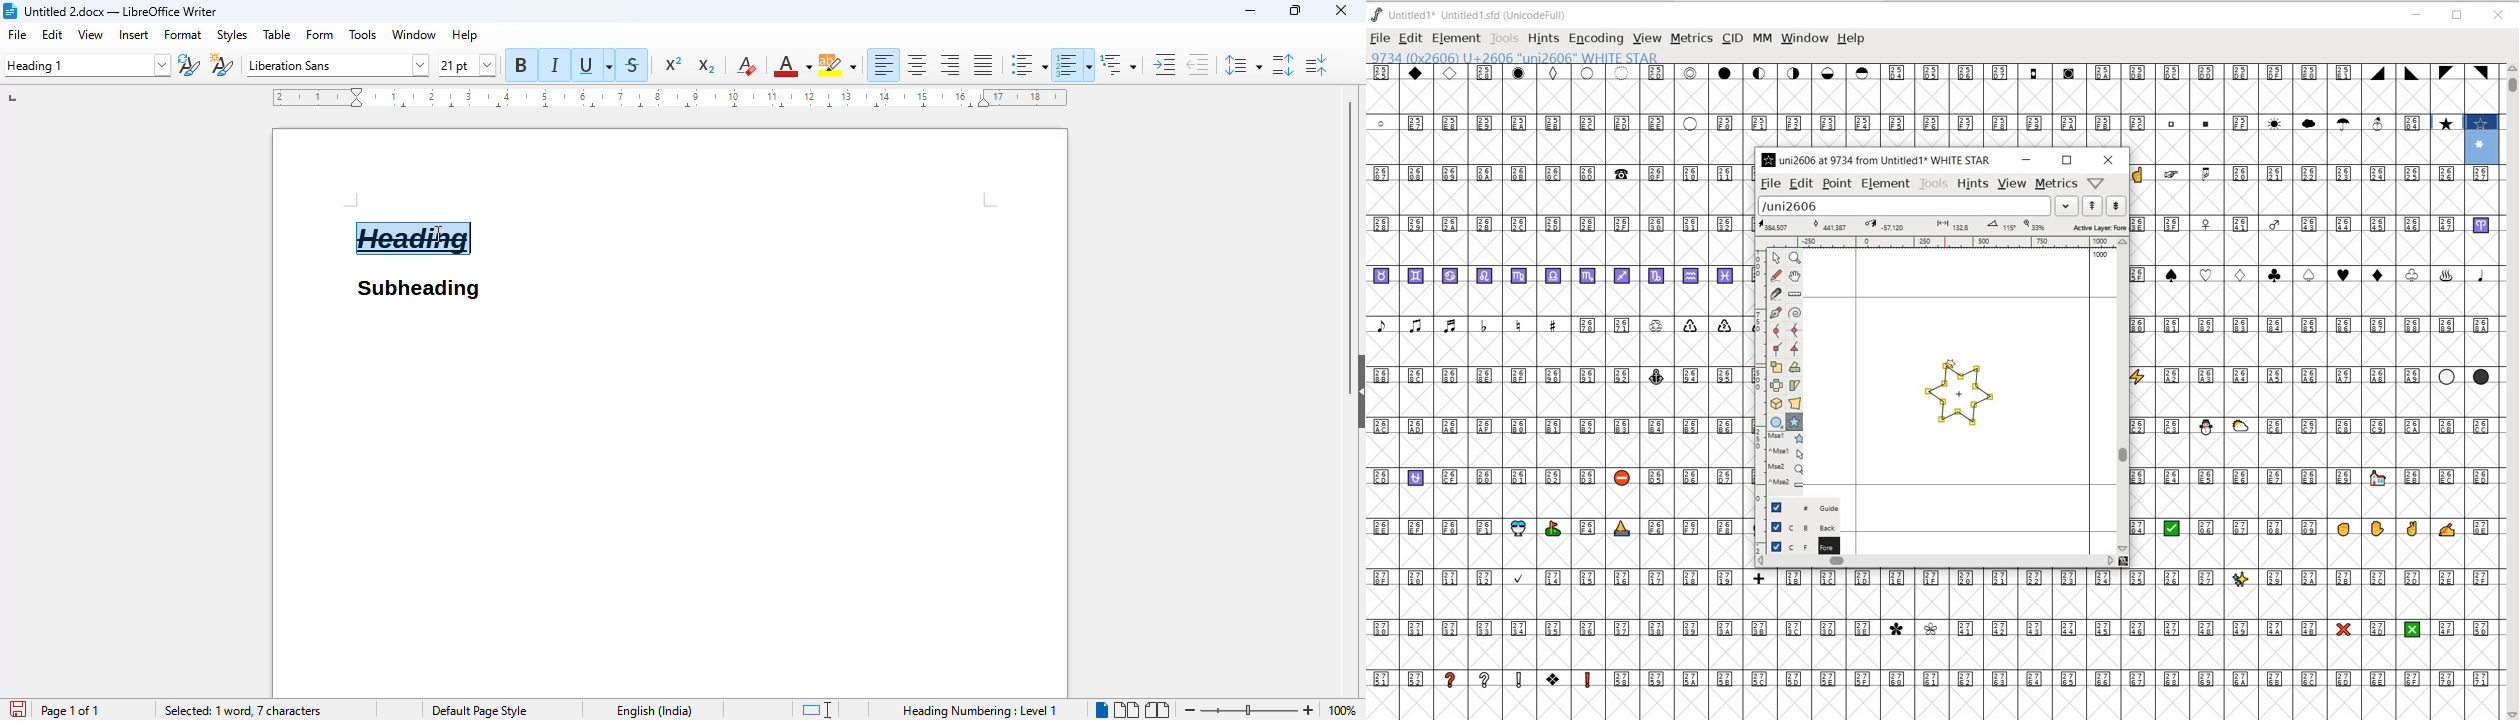  I want to click on TOOLS, so click(1933, 185).